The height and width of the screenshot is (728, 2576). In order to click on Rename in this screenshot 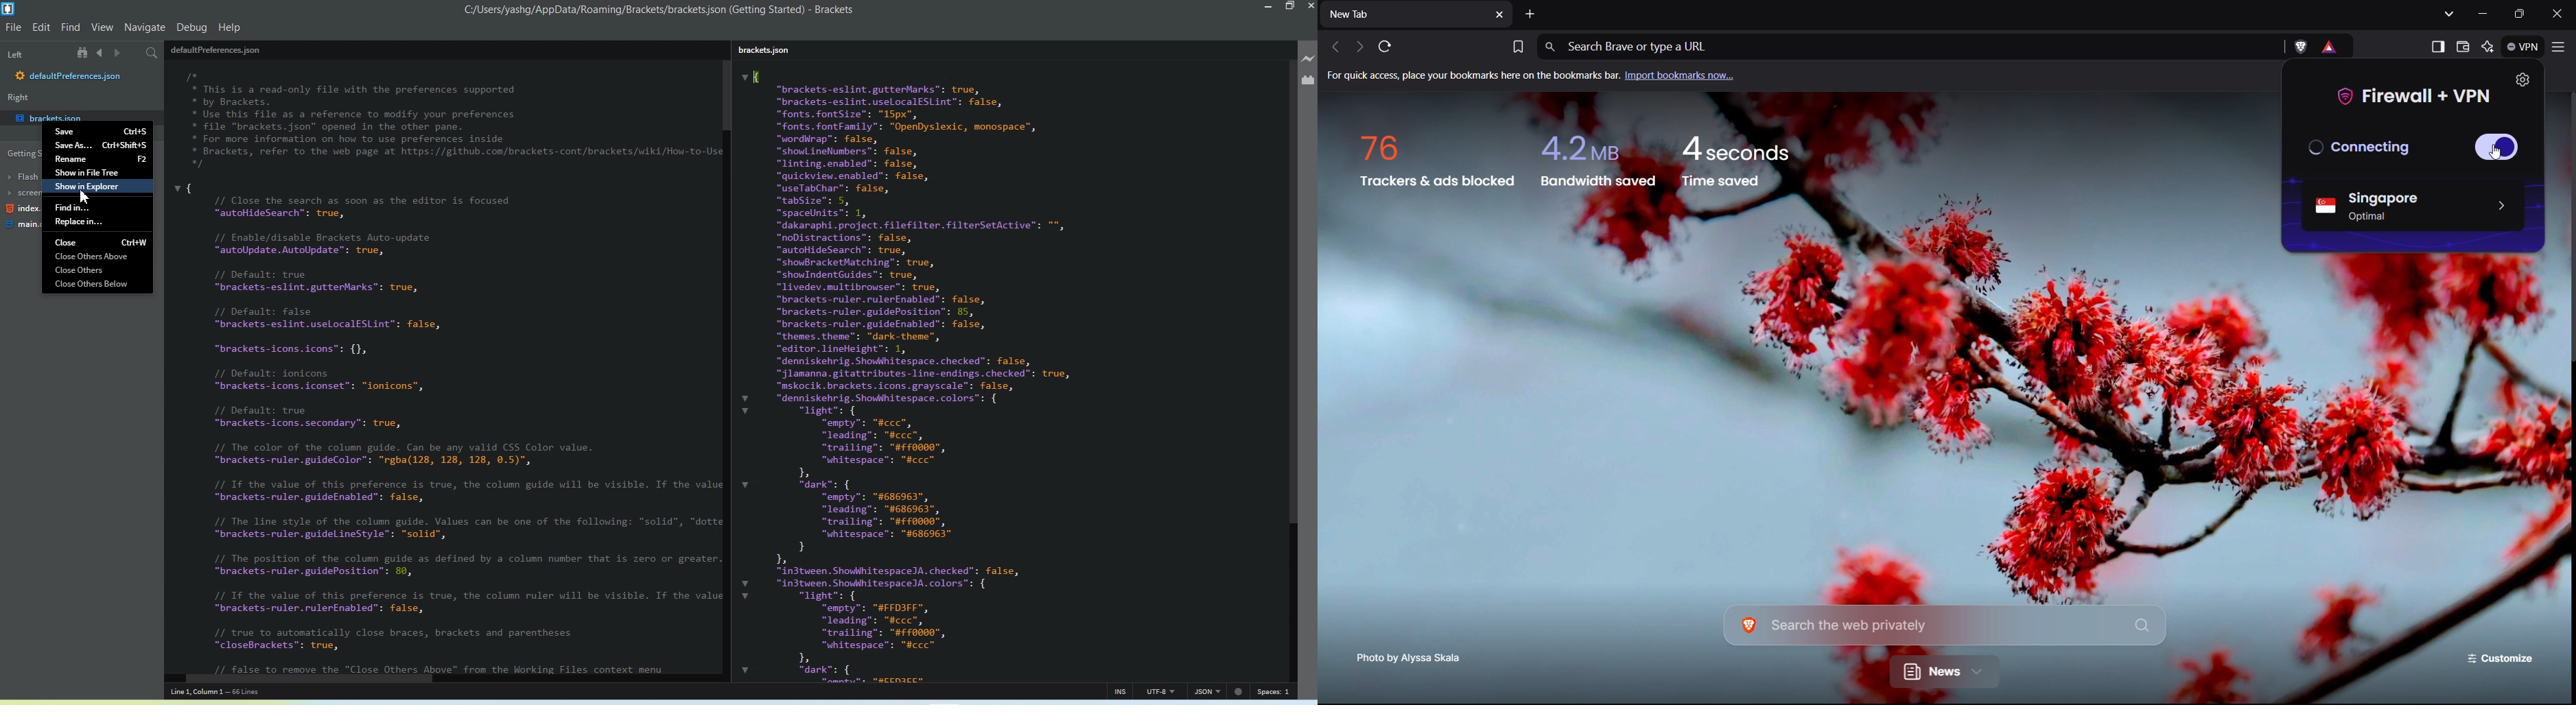, I will do `click(97, 159)`.